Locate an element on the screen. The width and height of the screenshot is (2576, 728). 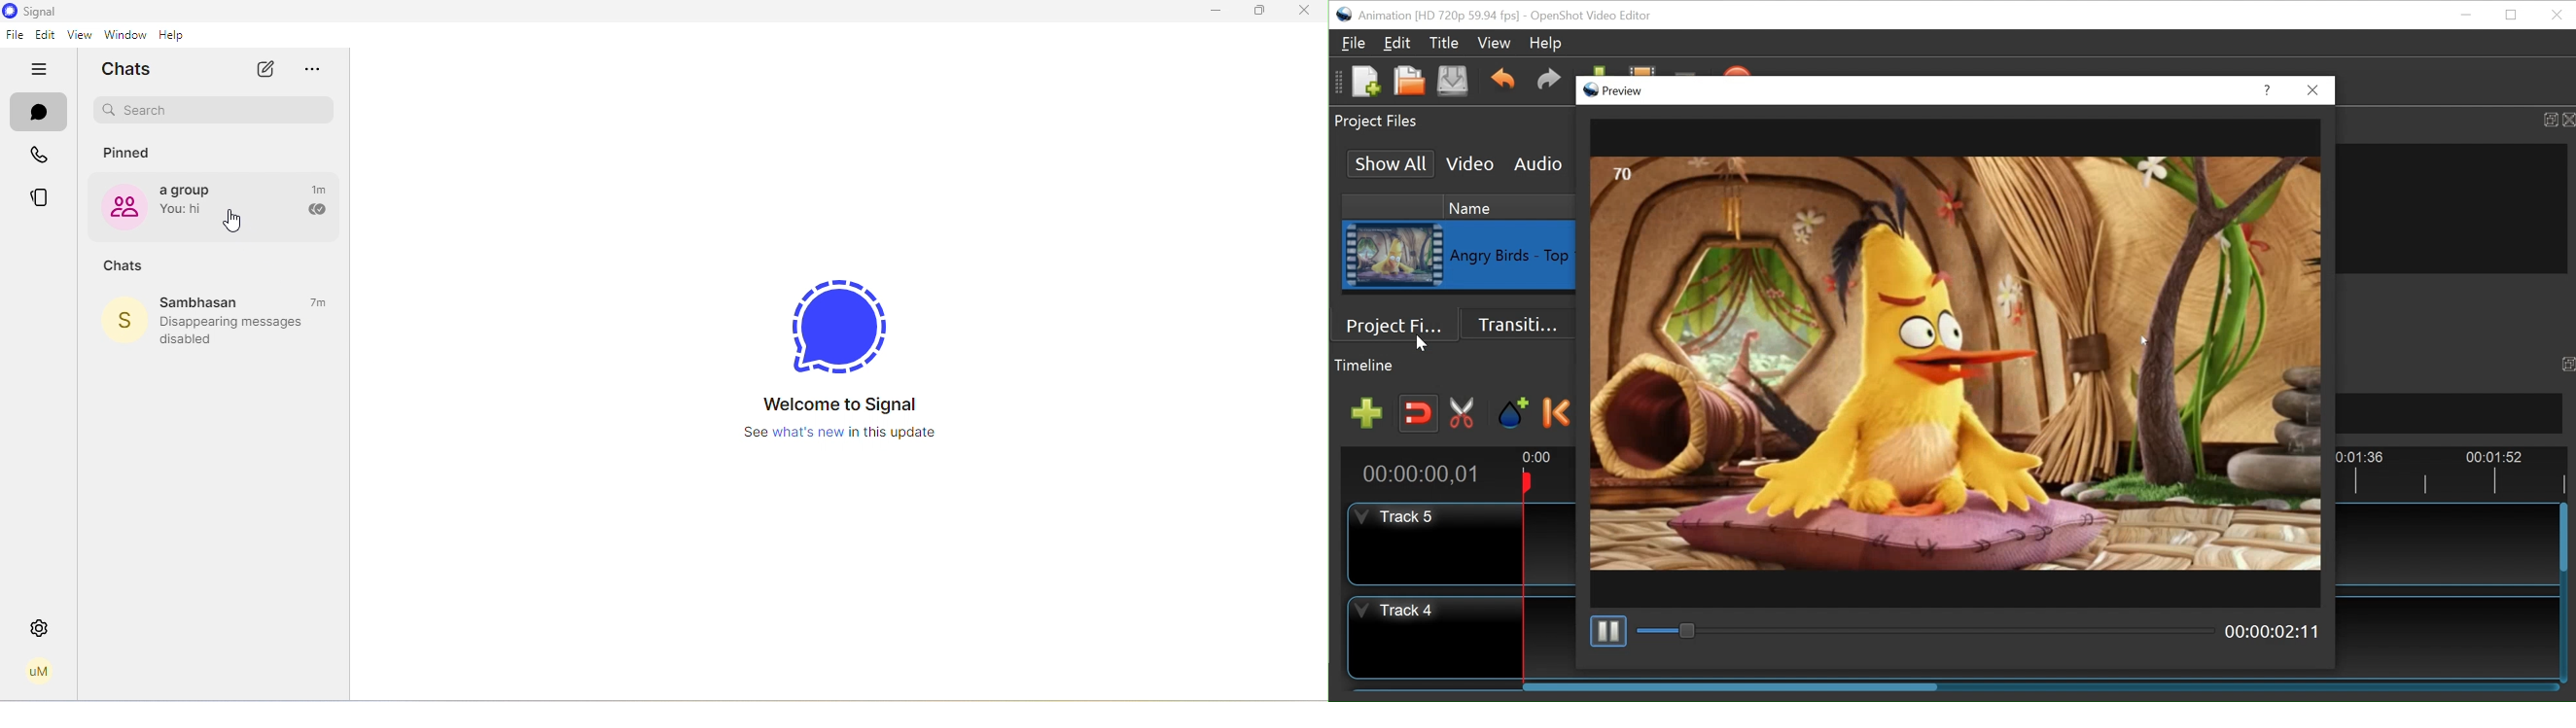
Clip Name is located at coordinates (1513, 256).